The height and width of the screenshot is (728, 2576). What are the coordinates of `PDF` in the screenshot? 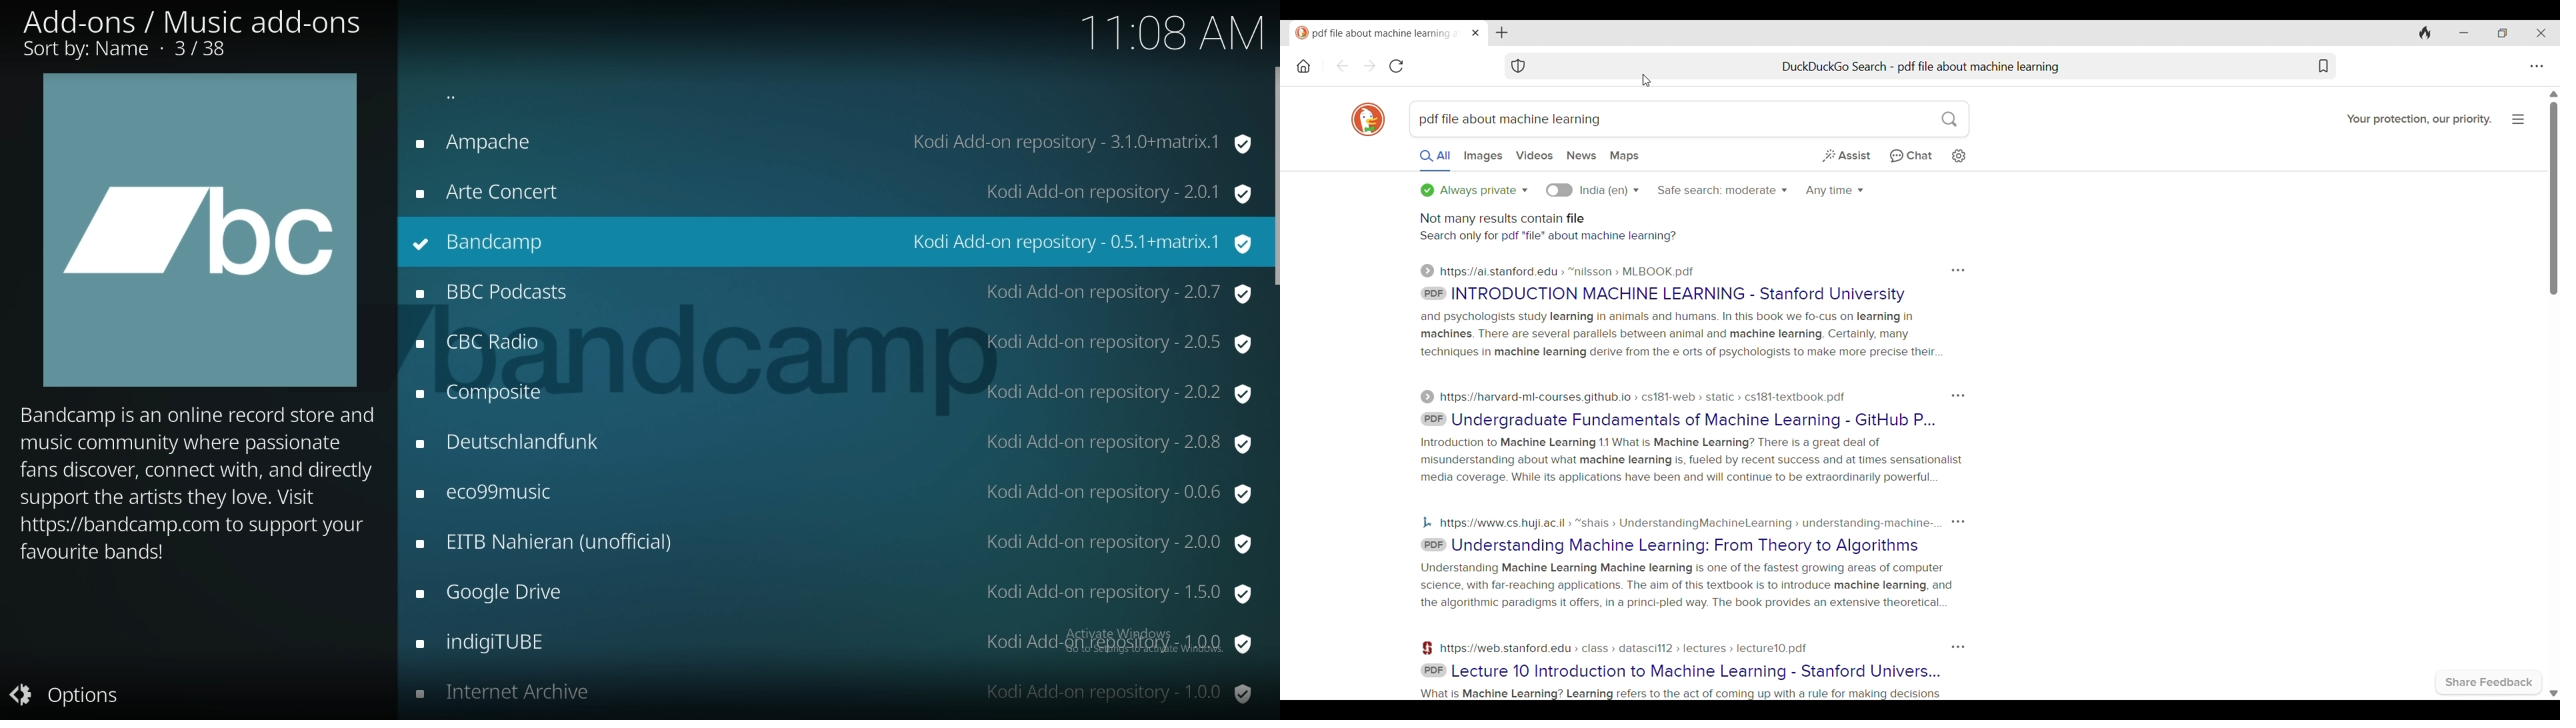 It's located at (1433, 419).